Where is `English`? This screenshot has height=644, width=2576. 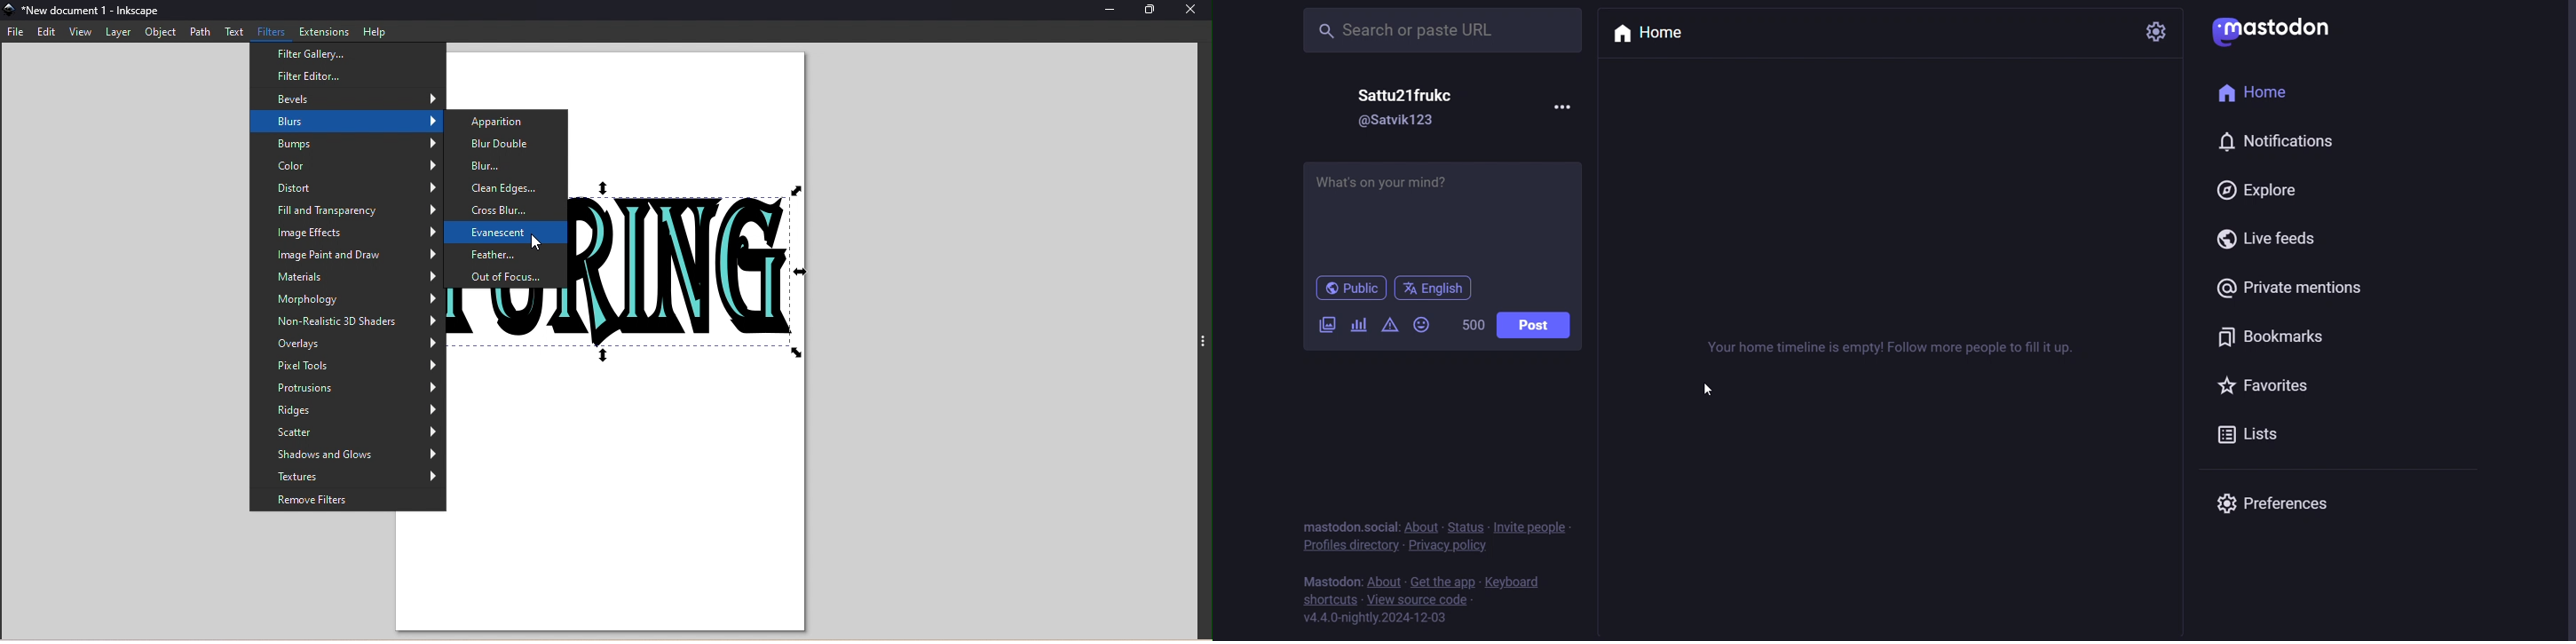 English is located at coordinates (1434, 289).